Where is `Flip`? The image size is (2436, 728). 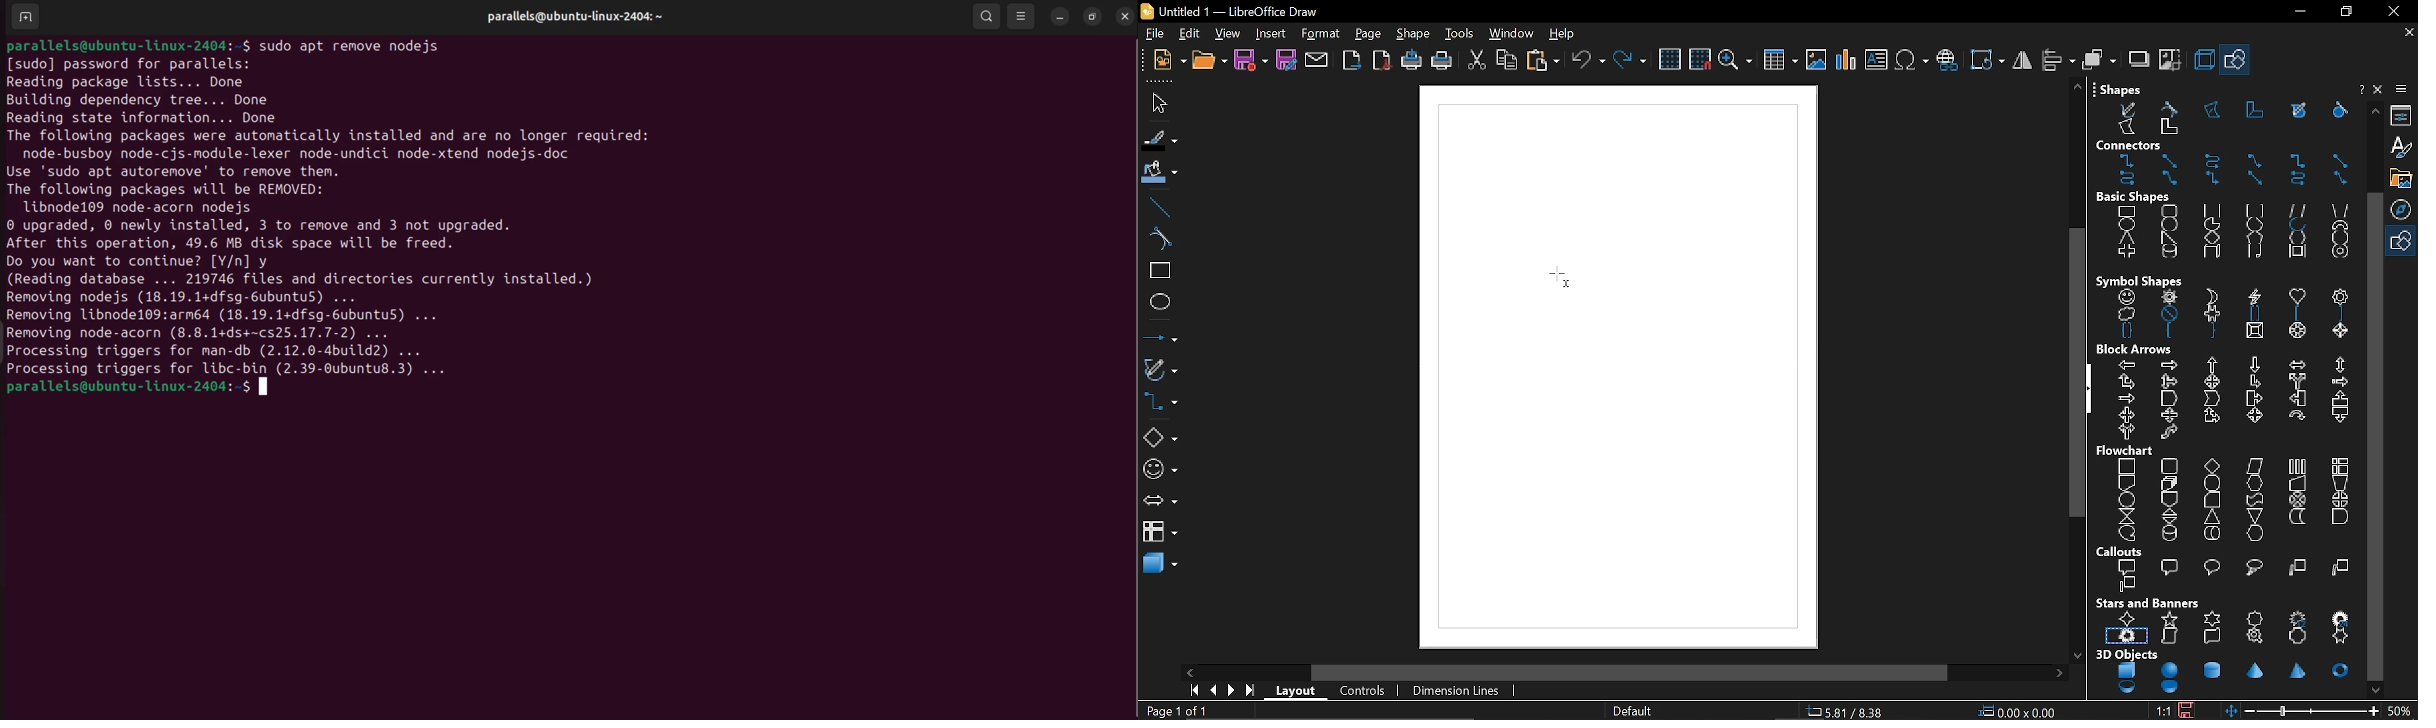
Flip is located at coordinates (2021, 61).